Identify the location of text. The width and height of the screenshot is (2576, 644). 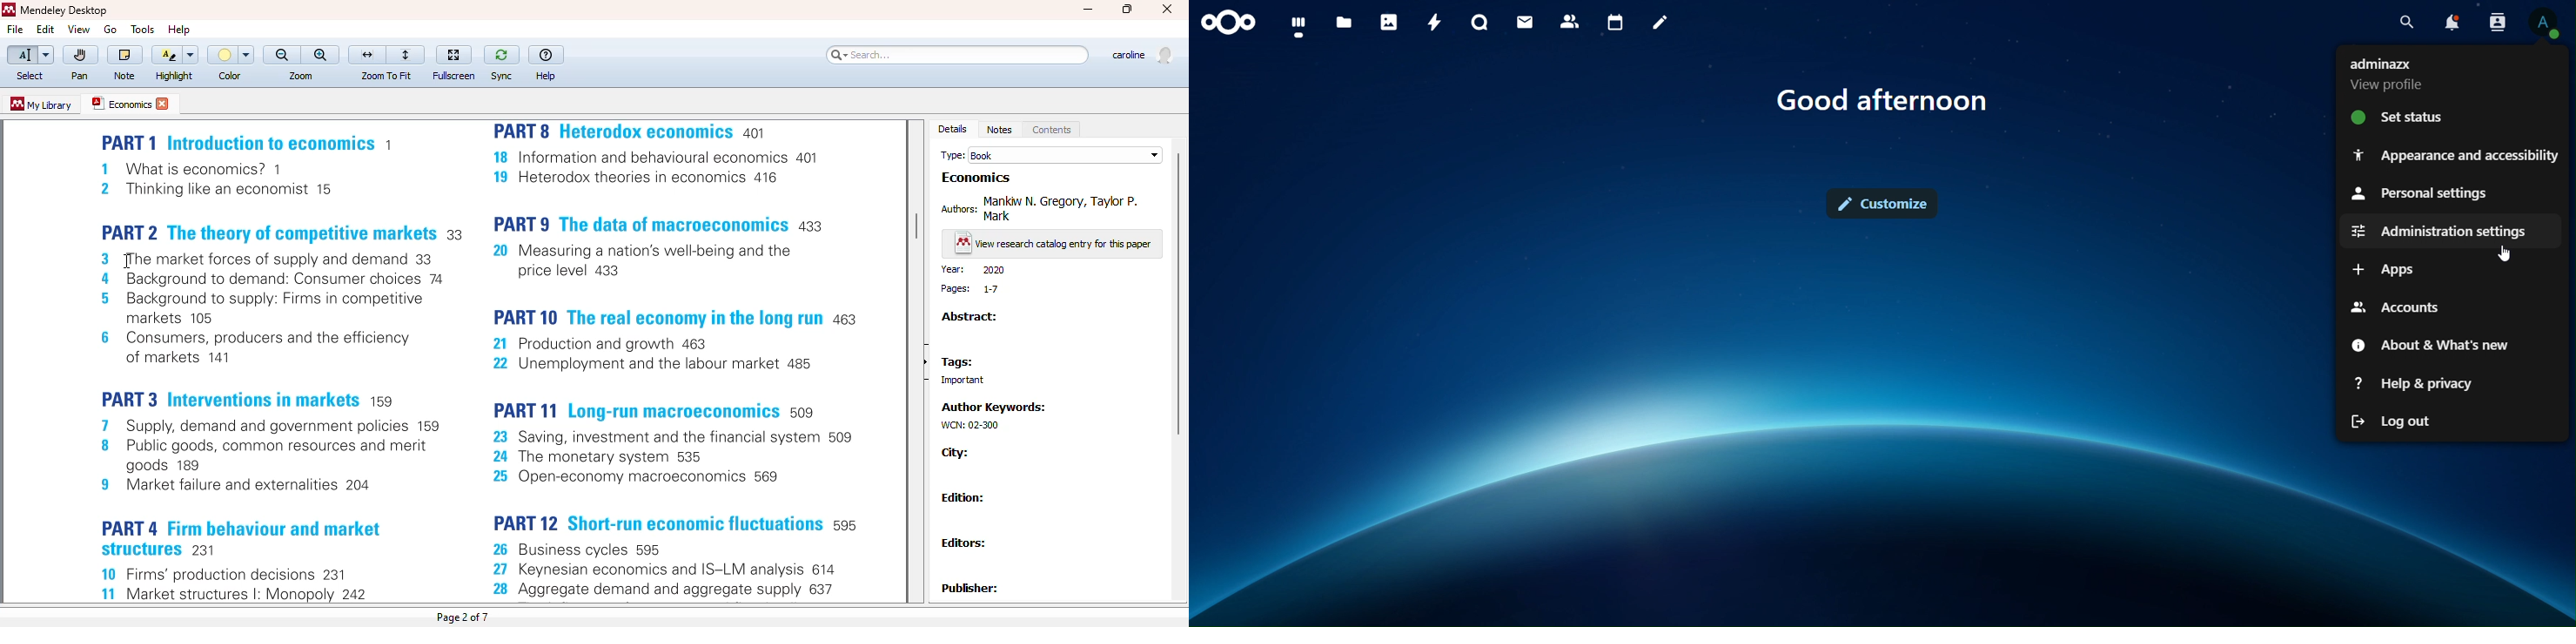
(1883, 101).